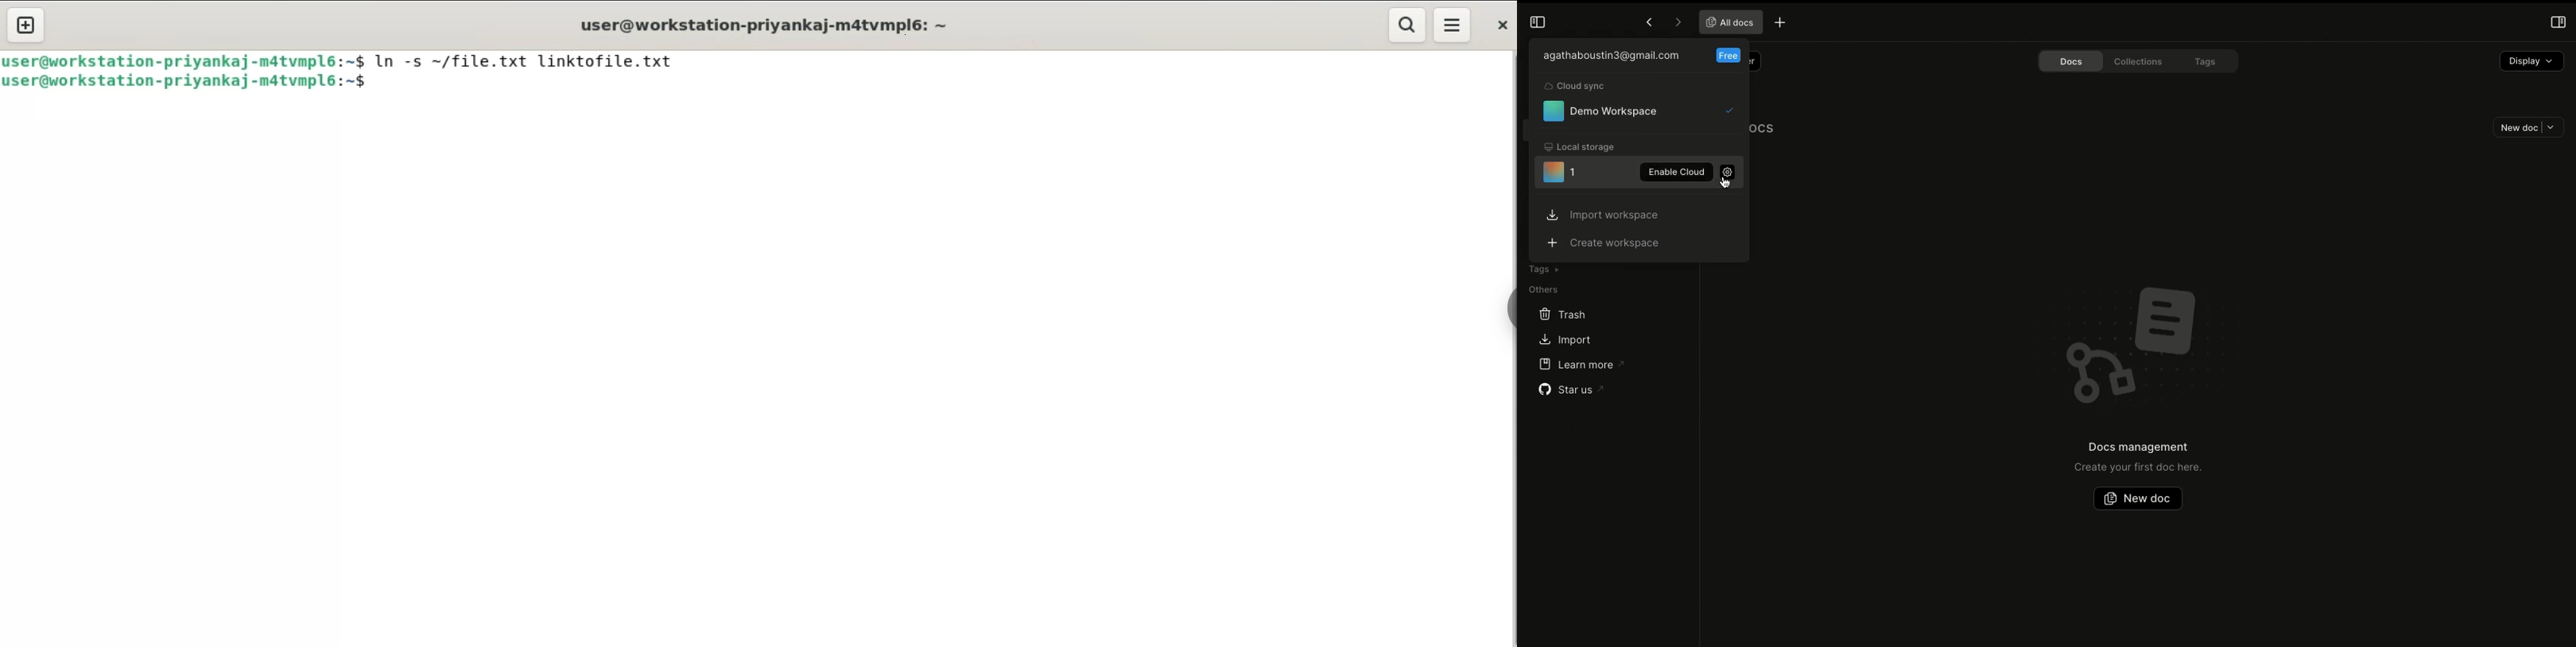  What do you see at coordinates (1642, 113) in the screenshot?
I see `Demo workspace` at bounding box center [1642, 113].